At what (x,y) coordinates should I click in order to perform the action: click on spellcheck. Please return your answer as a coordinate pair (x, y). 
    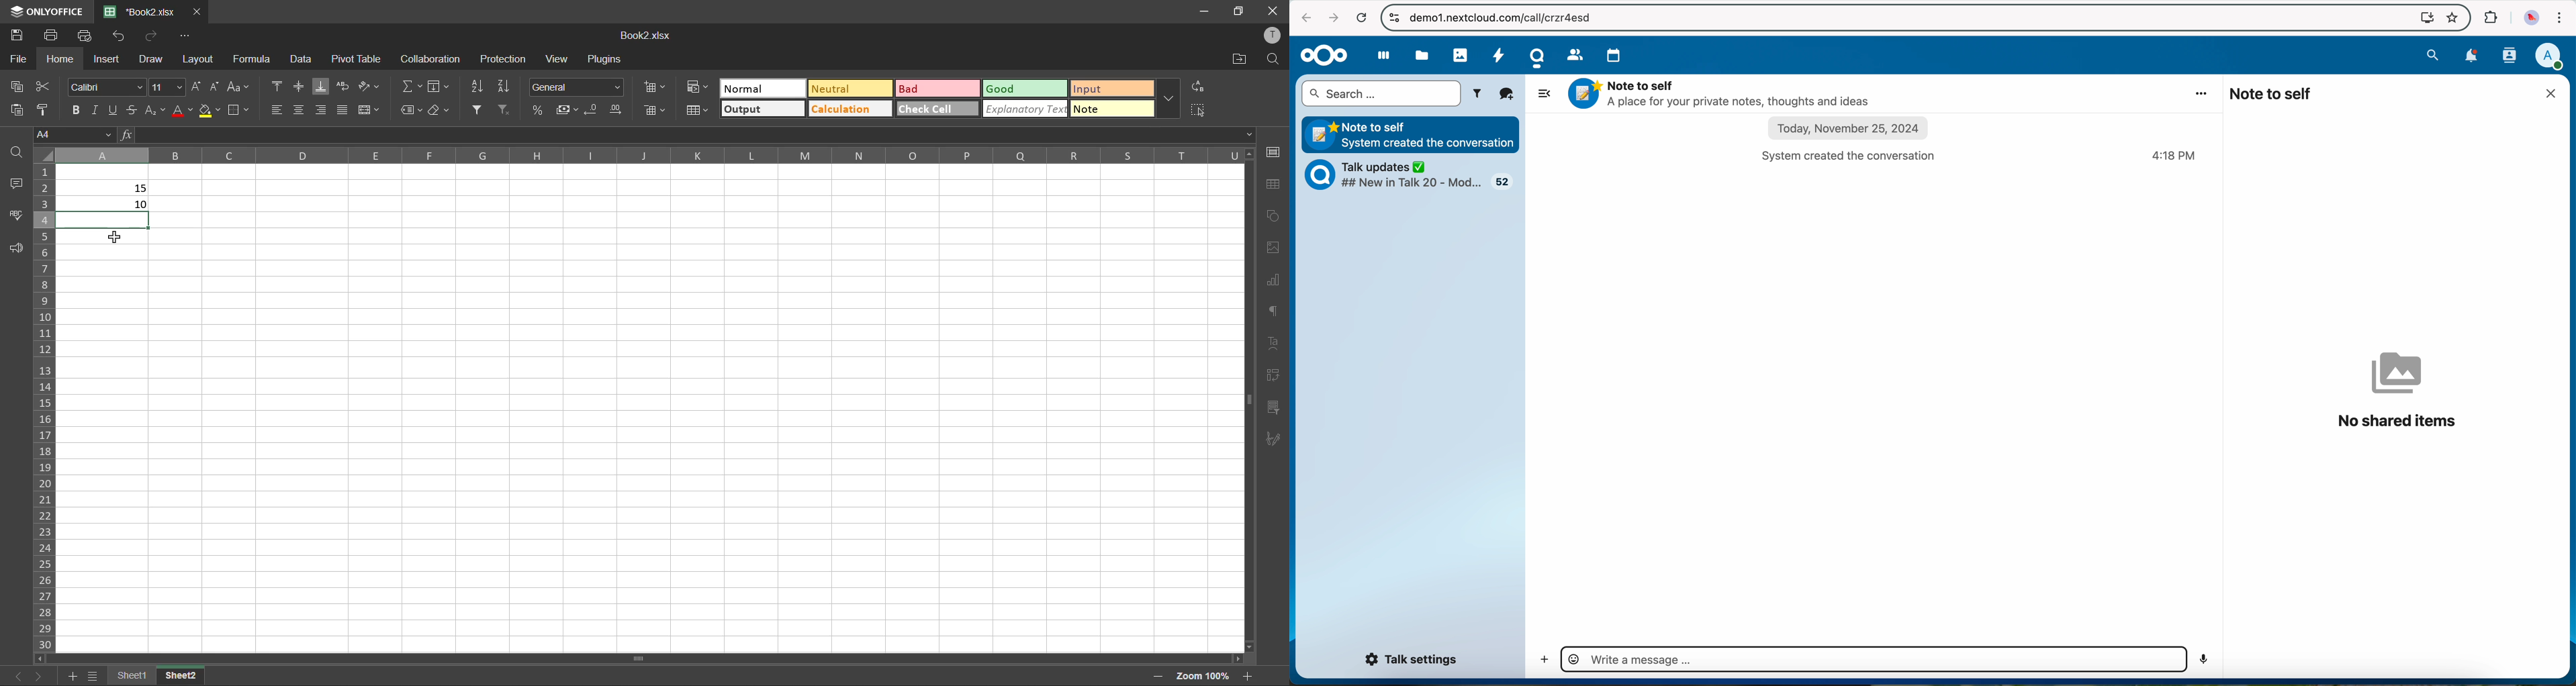
    Looking at the image, I should click on (17, 217).